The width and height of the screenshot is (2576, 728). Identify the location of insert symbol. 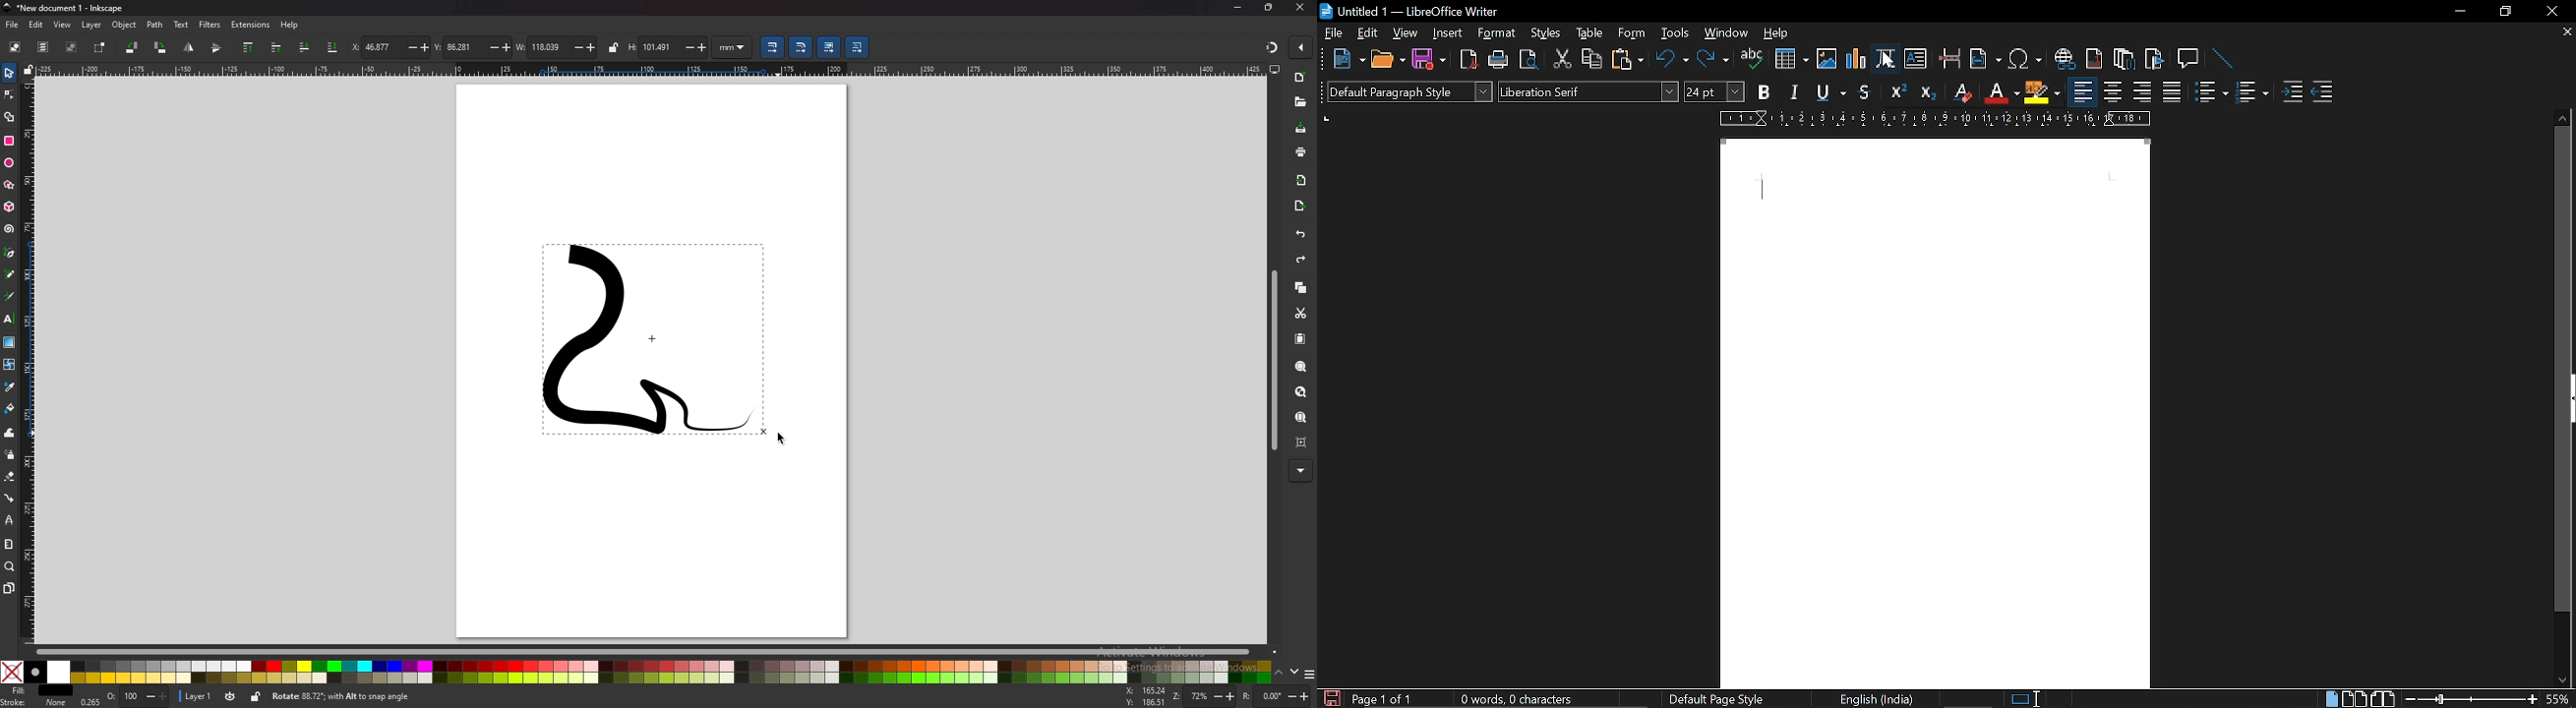
(2025, 59).